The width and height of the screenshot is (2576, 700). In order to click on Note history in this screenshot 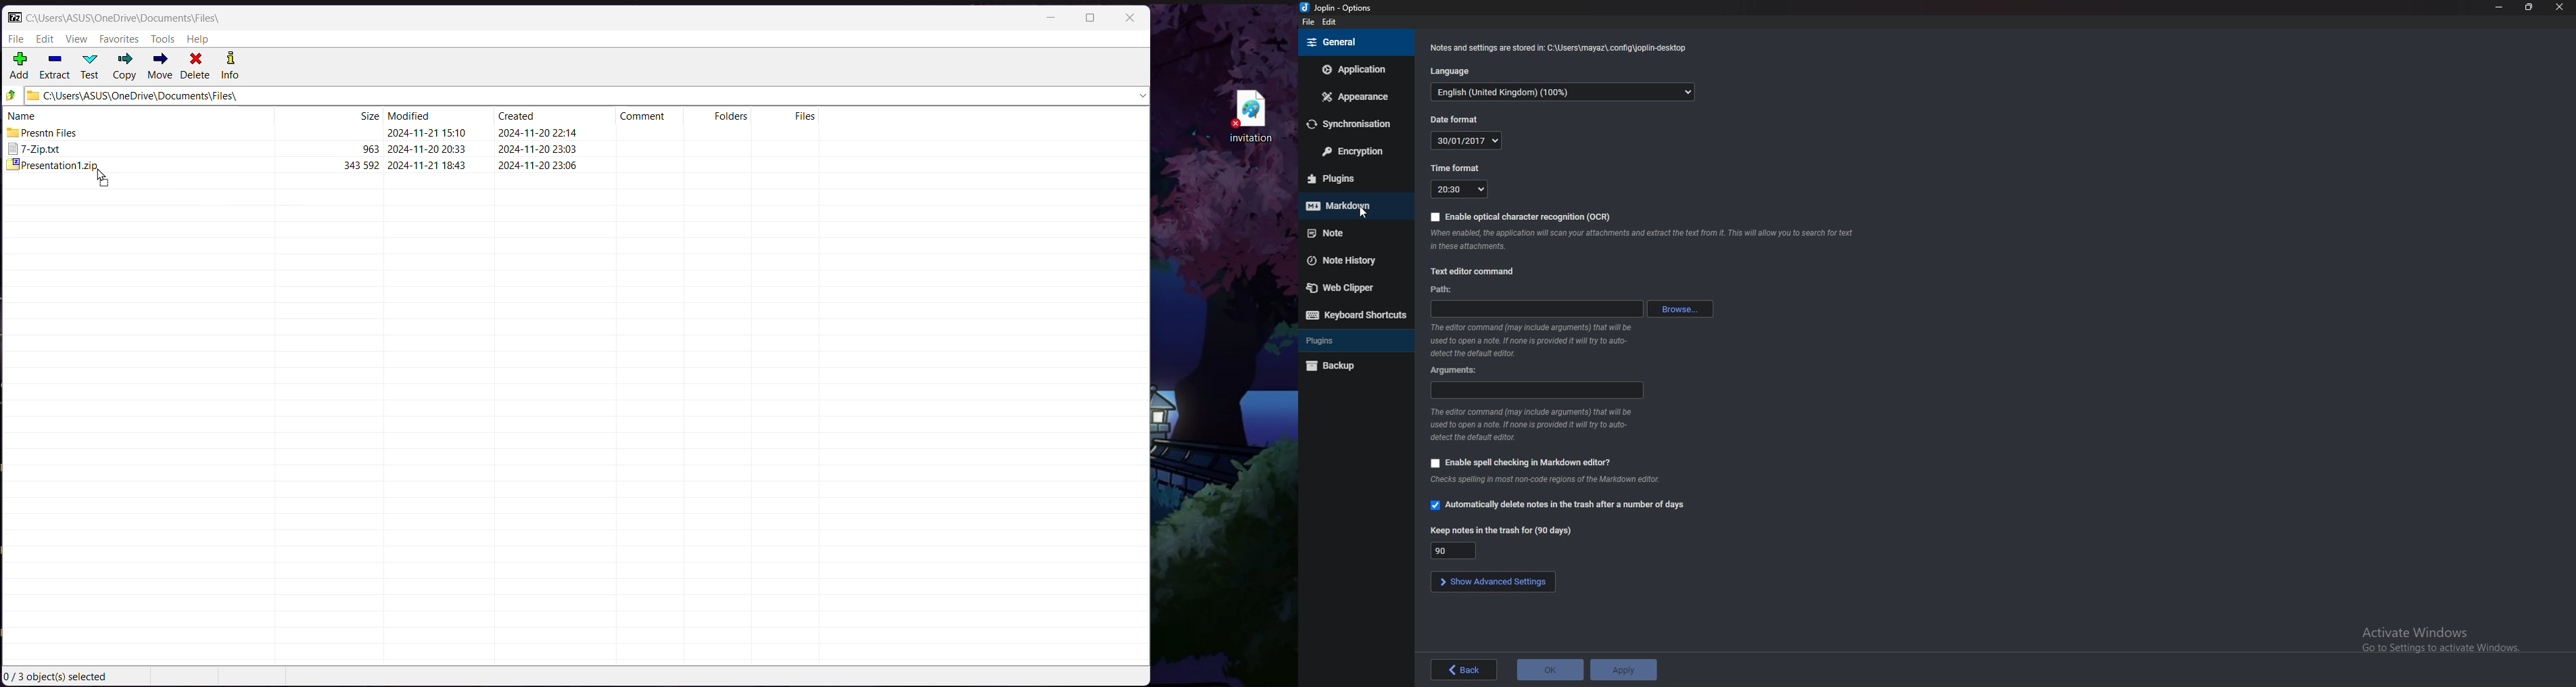, I will do `click(1351, 260)`.